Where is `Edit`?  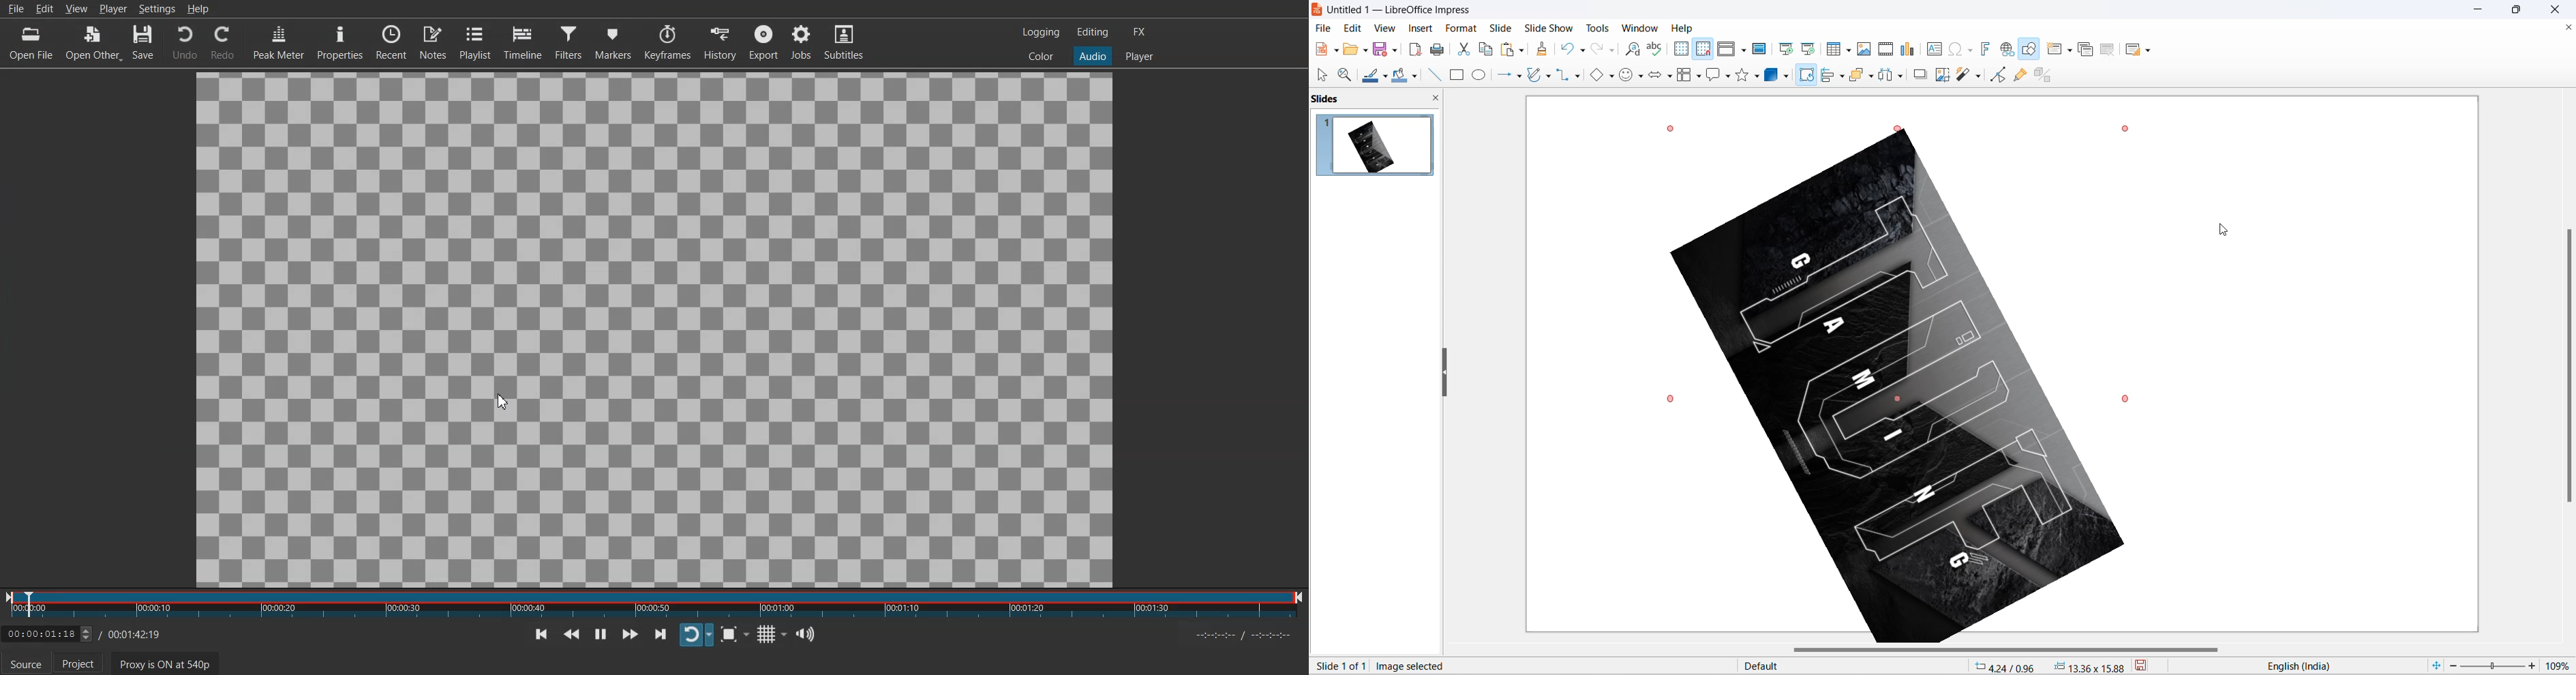 Edit is located at coordinates (44, 8).